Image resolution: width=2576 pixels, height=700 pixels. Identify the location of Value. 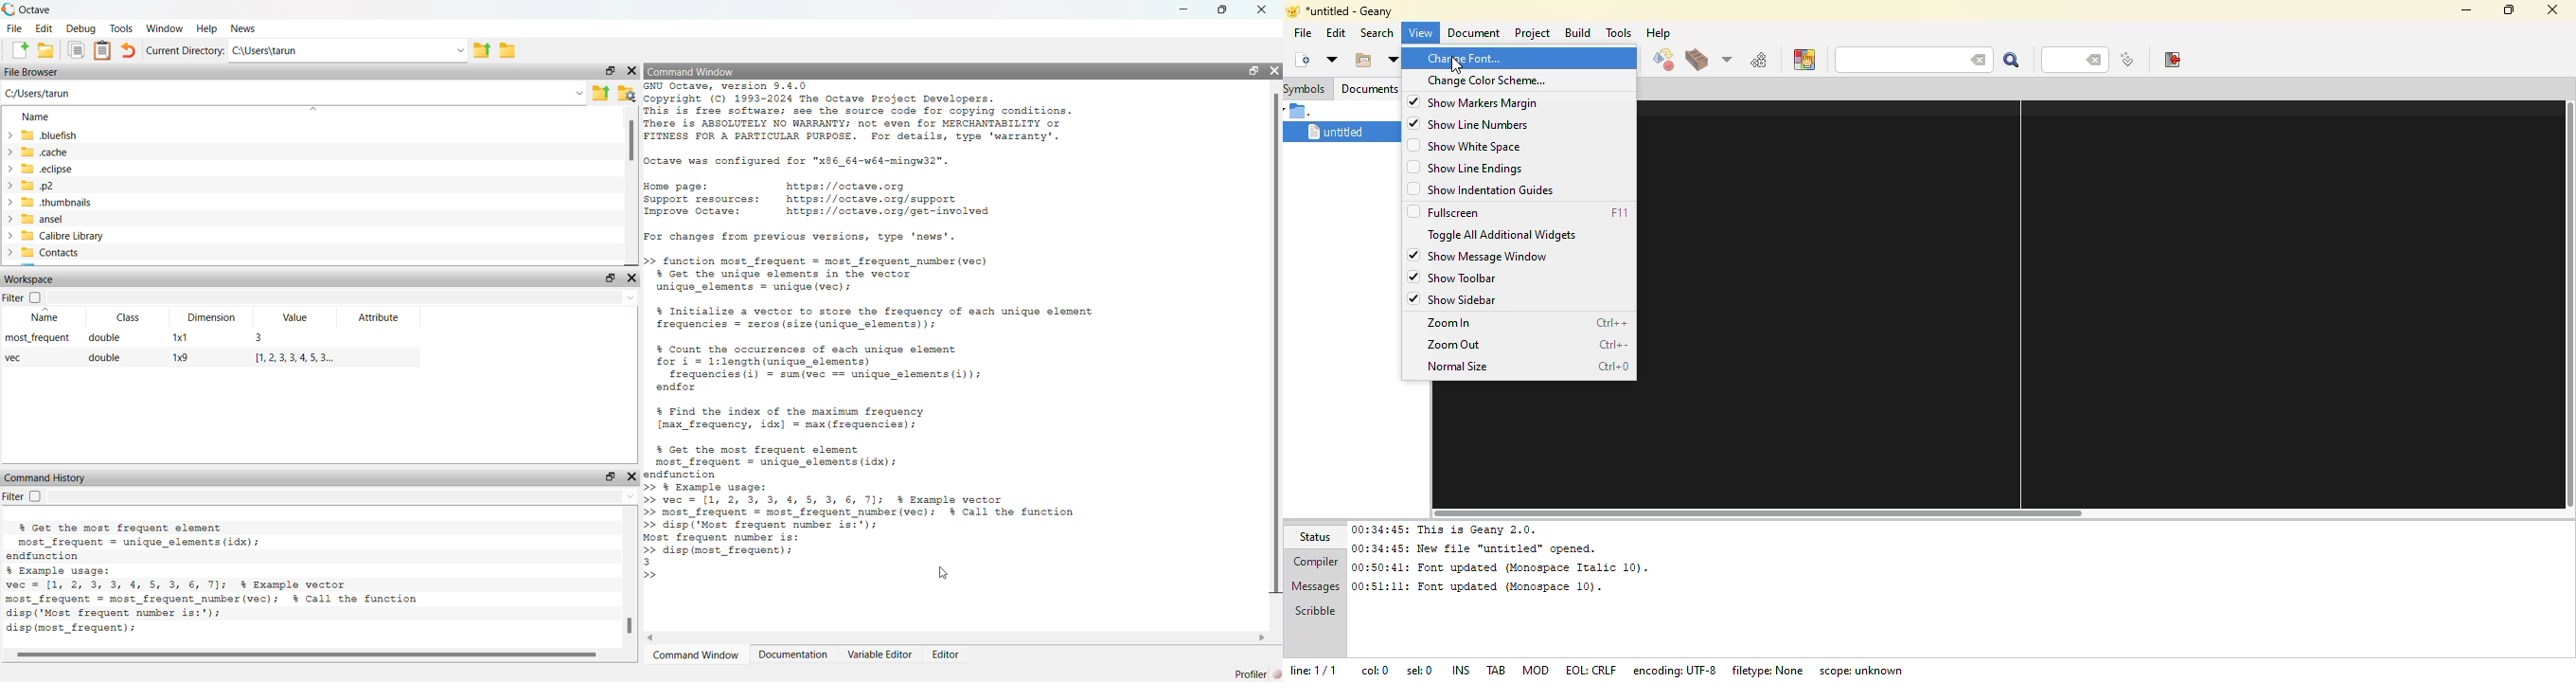
(295, 317).